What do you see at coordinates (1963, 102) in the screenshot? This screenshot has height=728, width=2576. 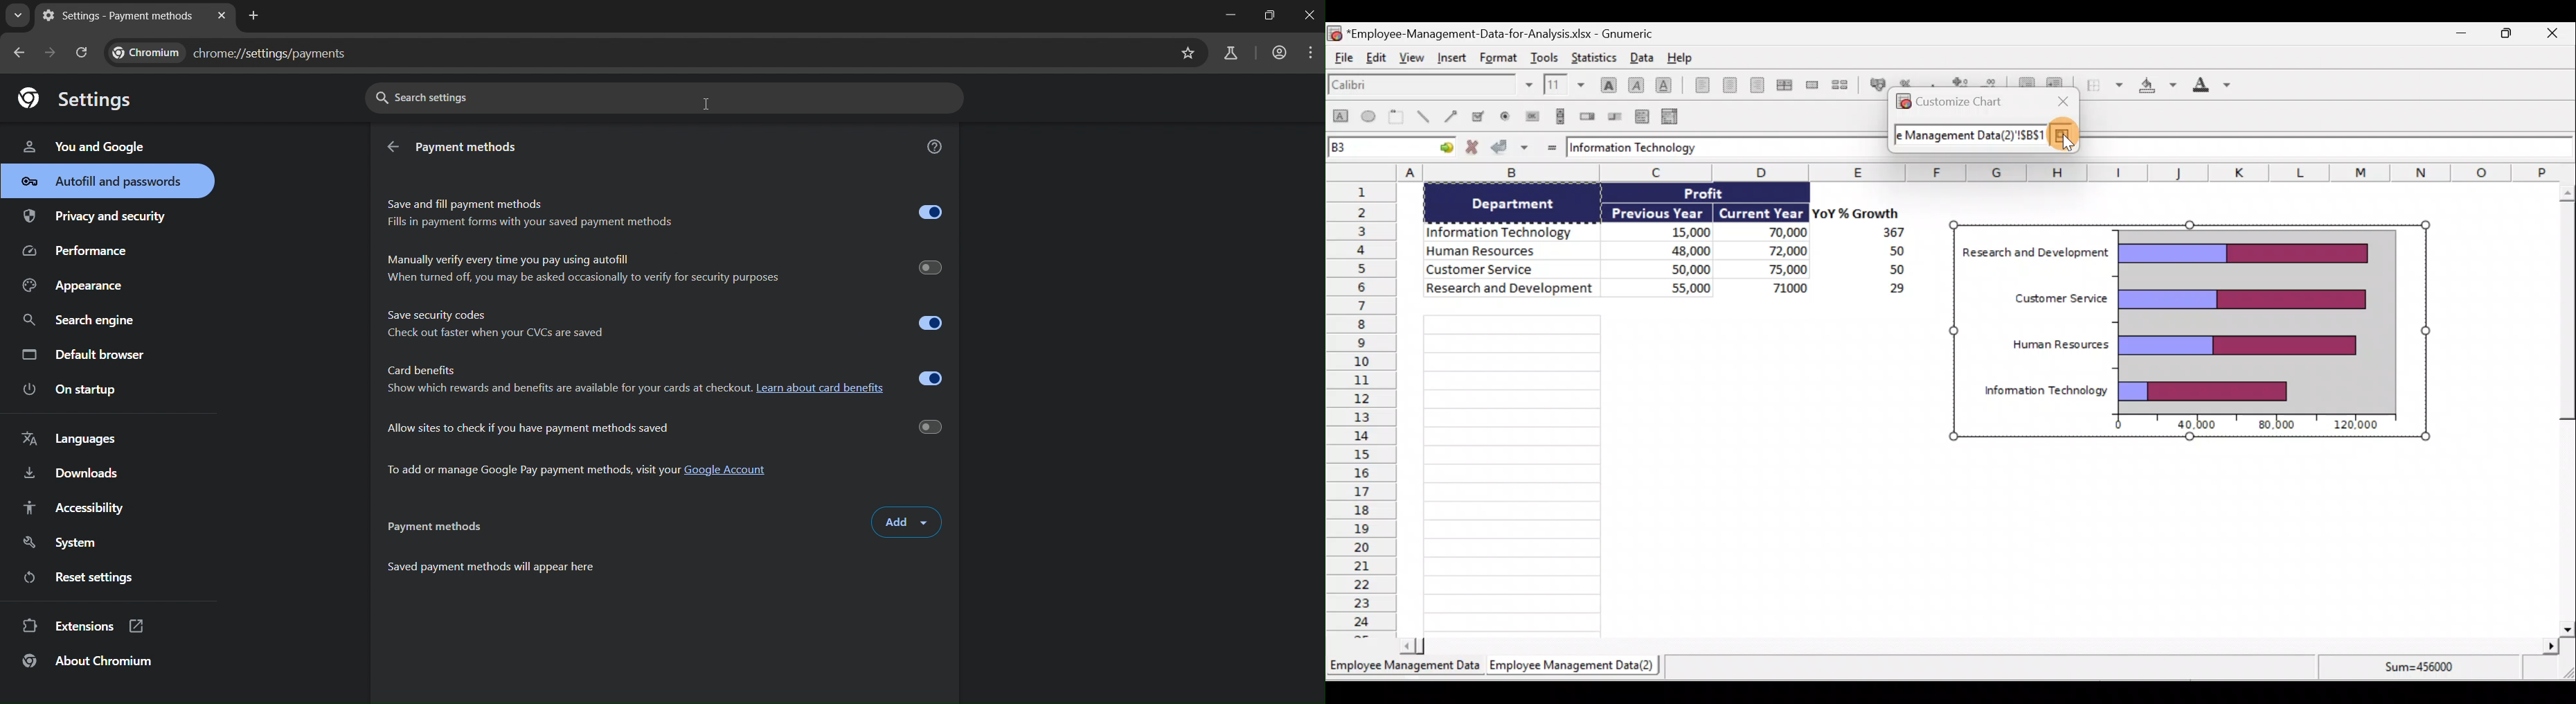 I see `Customize chart` at bounding box center [1963, 102].